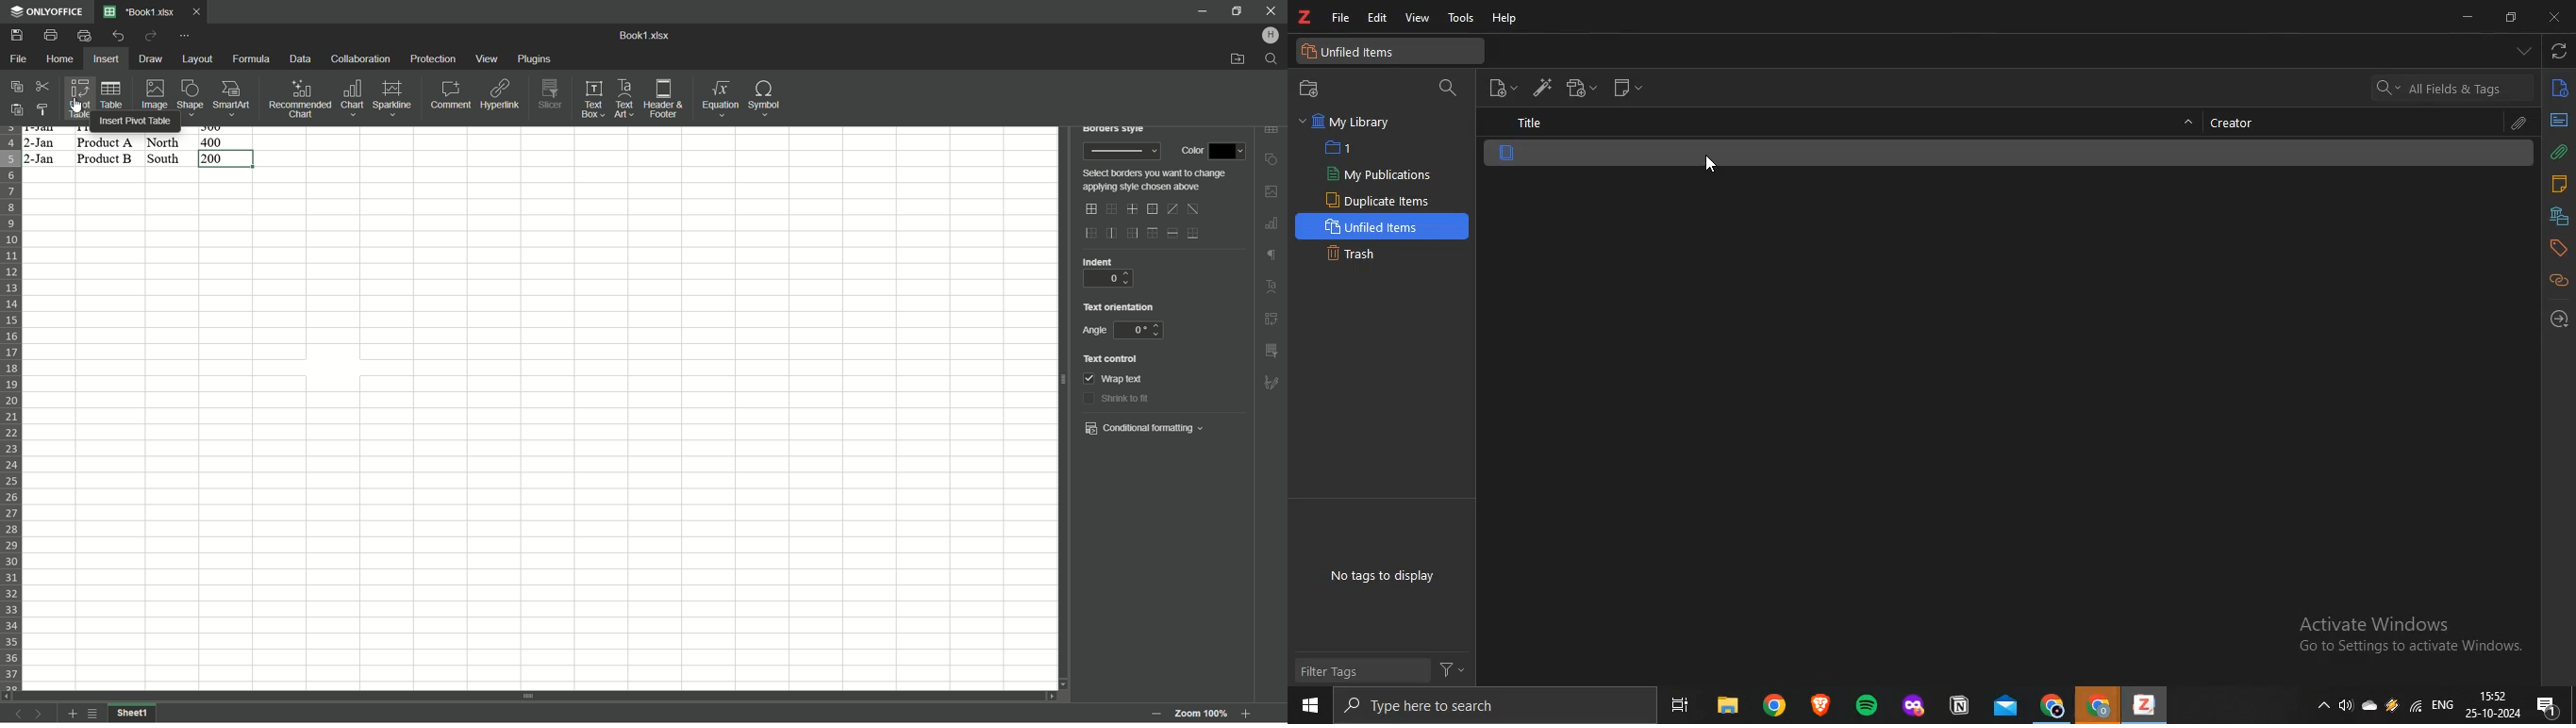 This screenshot has height=728, width=2576. What do you see at coordinates (2404, 637) in the screenshot?
I see `Active windows` at bounding box center [2404, 637].